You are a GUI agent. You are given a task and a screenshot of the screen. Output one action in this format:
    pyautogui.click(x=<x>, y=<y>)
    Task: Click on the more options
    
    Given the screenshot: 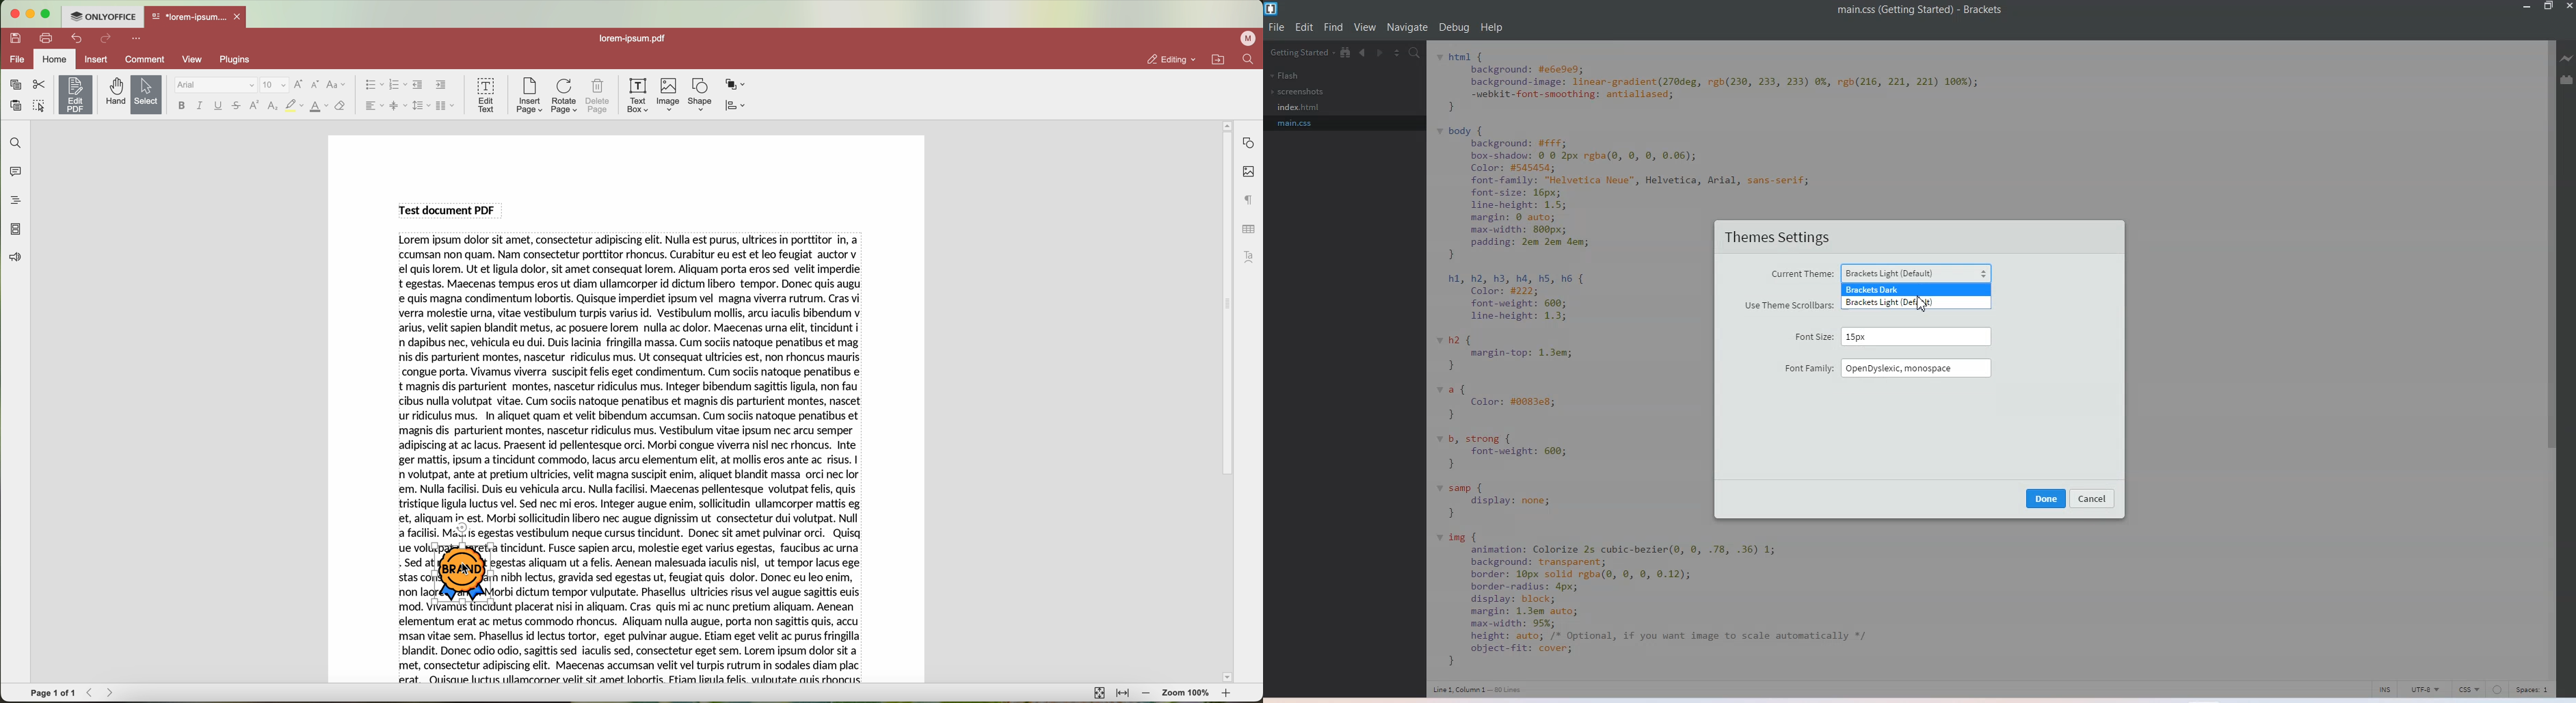 What is the action you would take?
    pyautogui.click(x=138, y=37)
    